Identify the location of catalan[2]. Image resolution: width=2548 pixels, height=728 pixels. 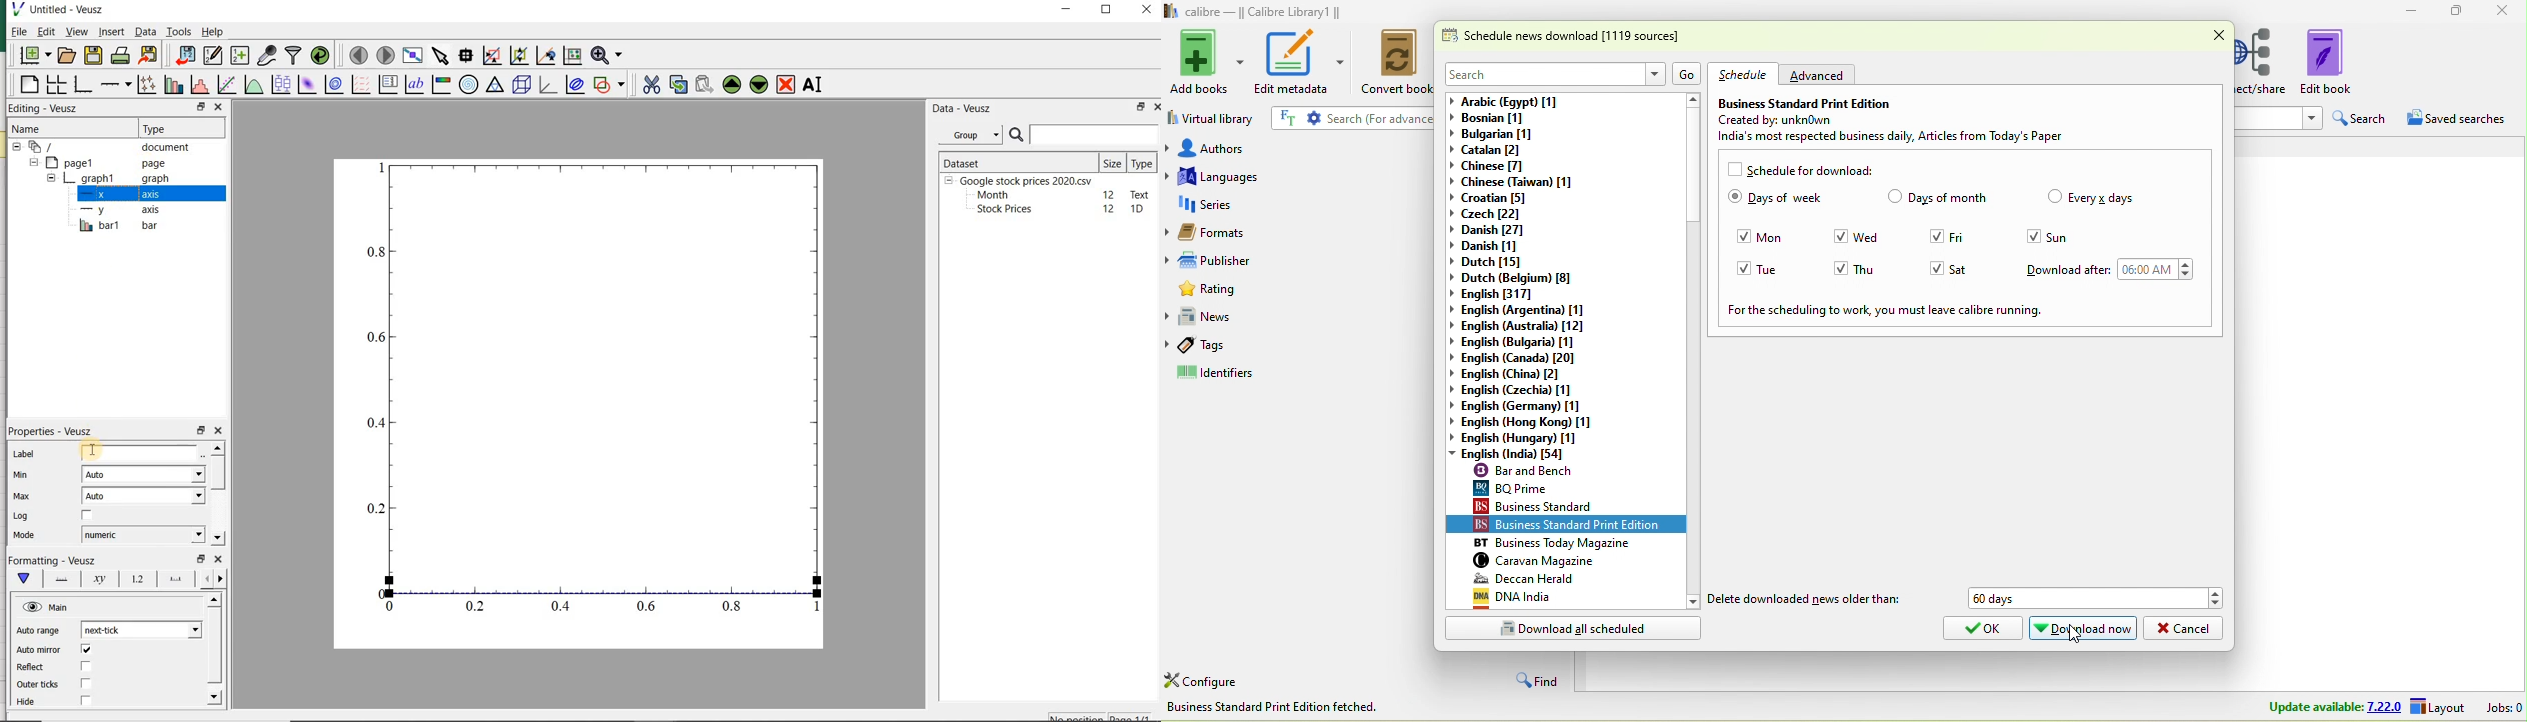
(1503, 152).